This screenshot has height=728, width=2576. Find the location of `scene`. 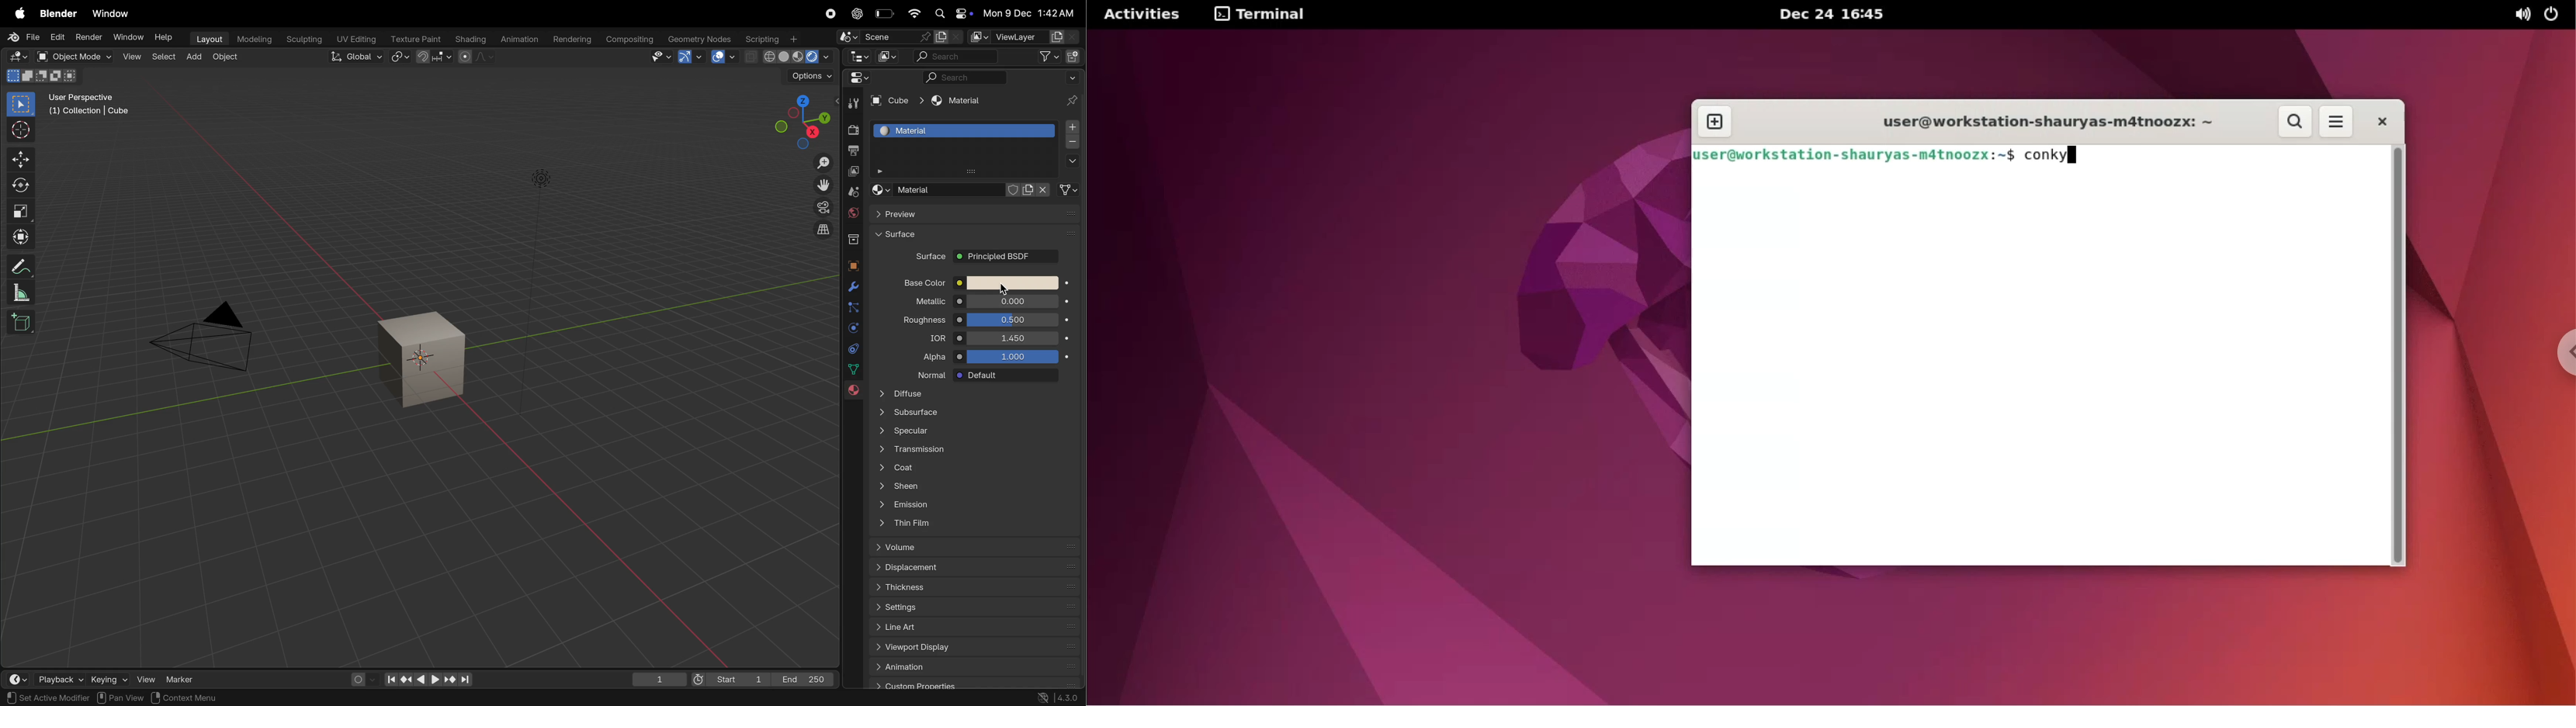

scene is located at coordinates (852, 192).